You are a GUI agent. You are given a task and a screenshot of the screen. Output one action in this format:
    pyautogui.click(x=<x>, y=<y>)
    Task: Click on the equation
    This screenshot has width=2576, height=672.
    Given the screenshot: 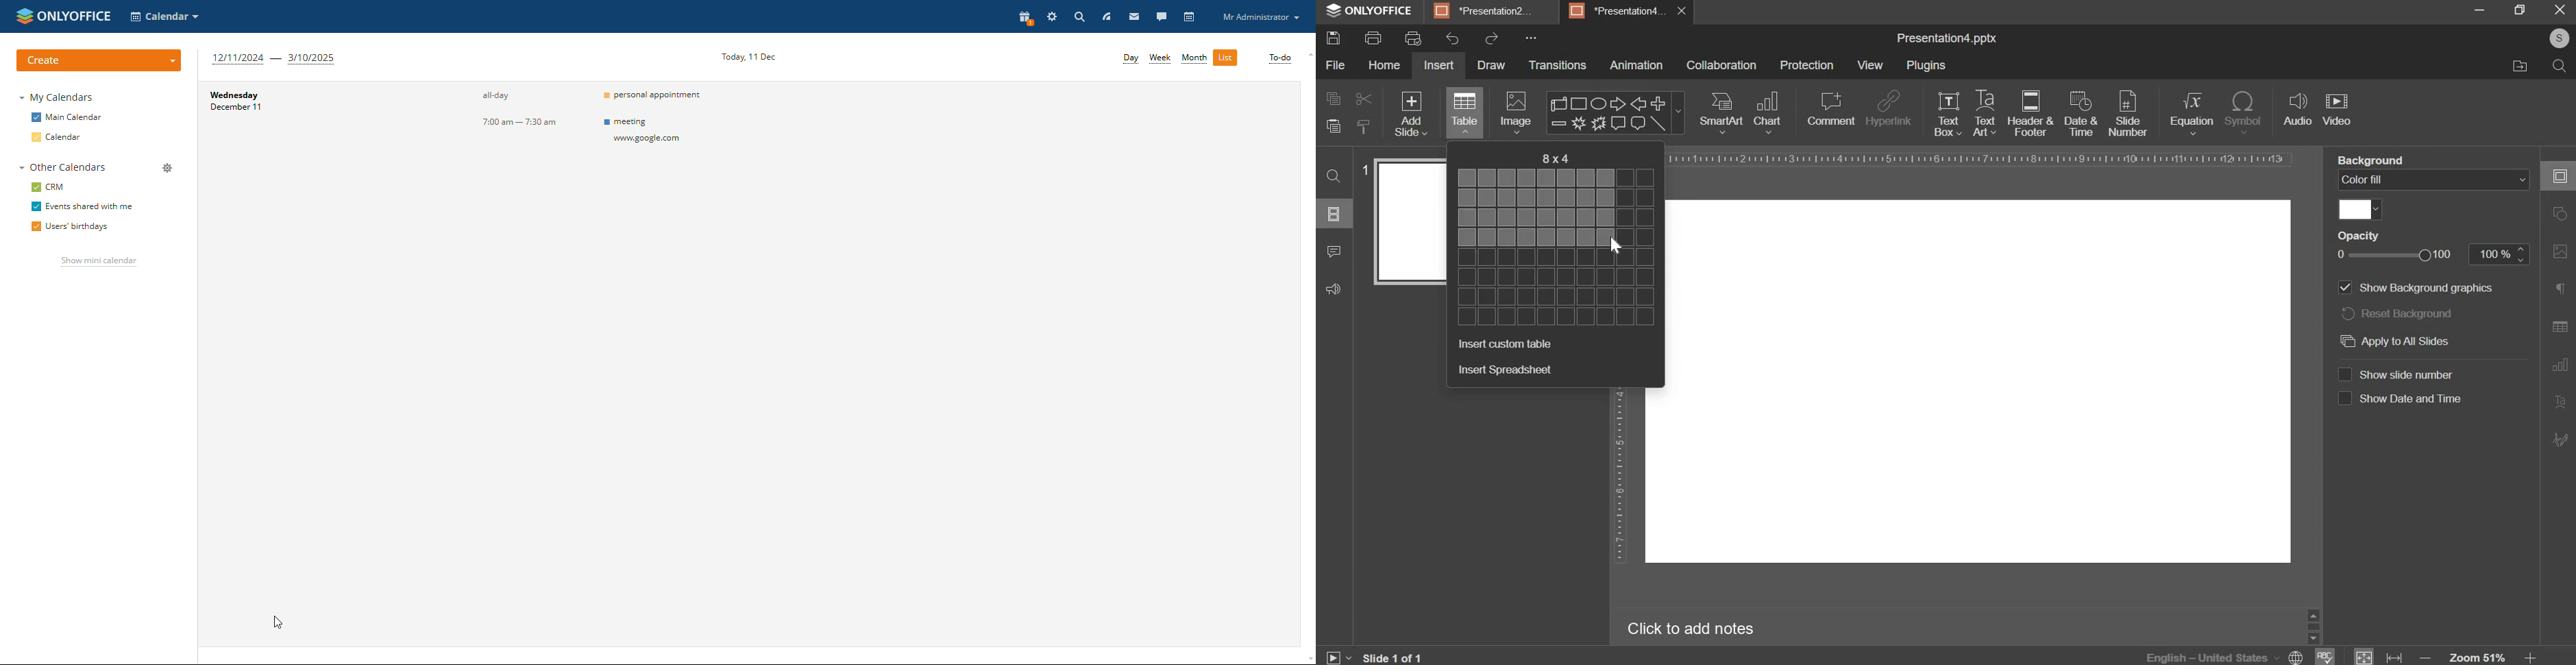 What is the action you would take?
    pyautogui.click(x=2192, y=113)
    